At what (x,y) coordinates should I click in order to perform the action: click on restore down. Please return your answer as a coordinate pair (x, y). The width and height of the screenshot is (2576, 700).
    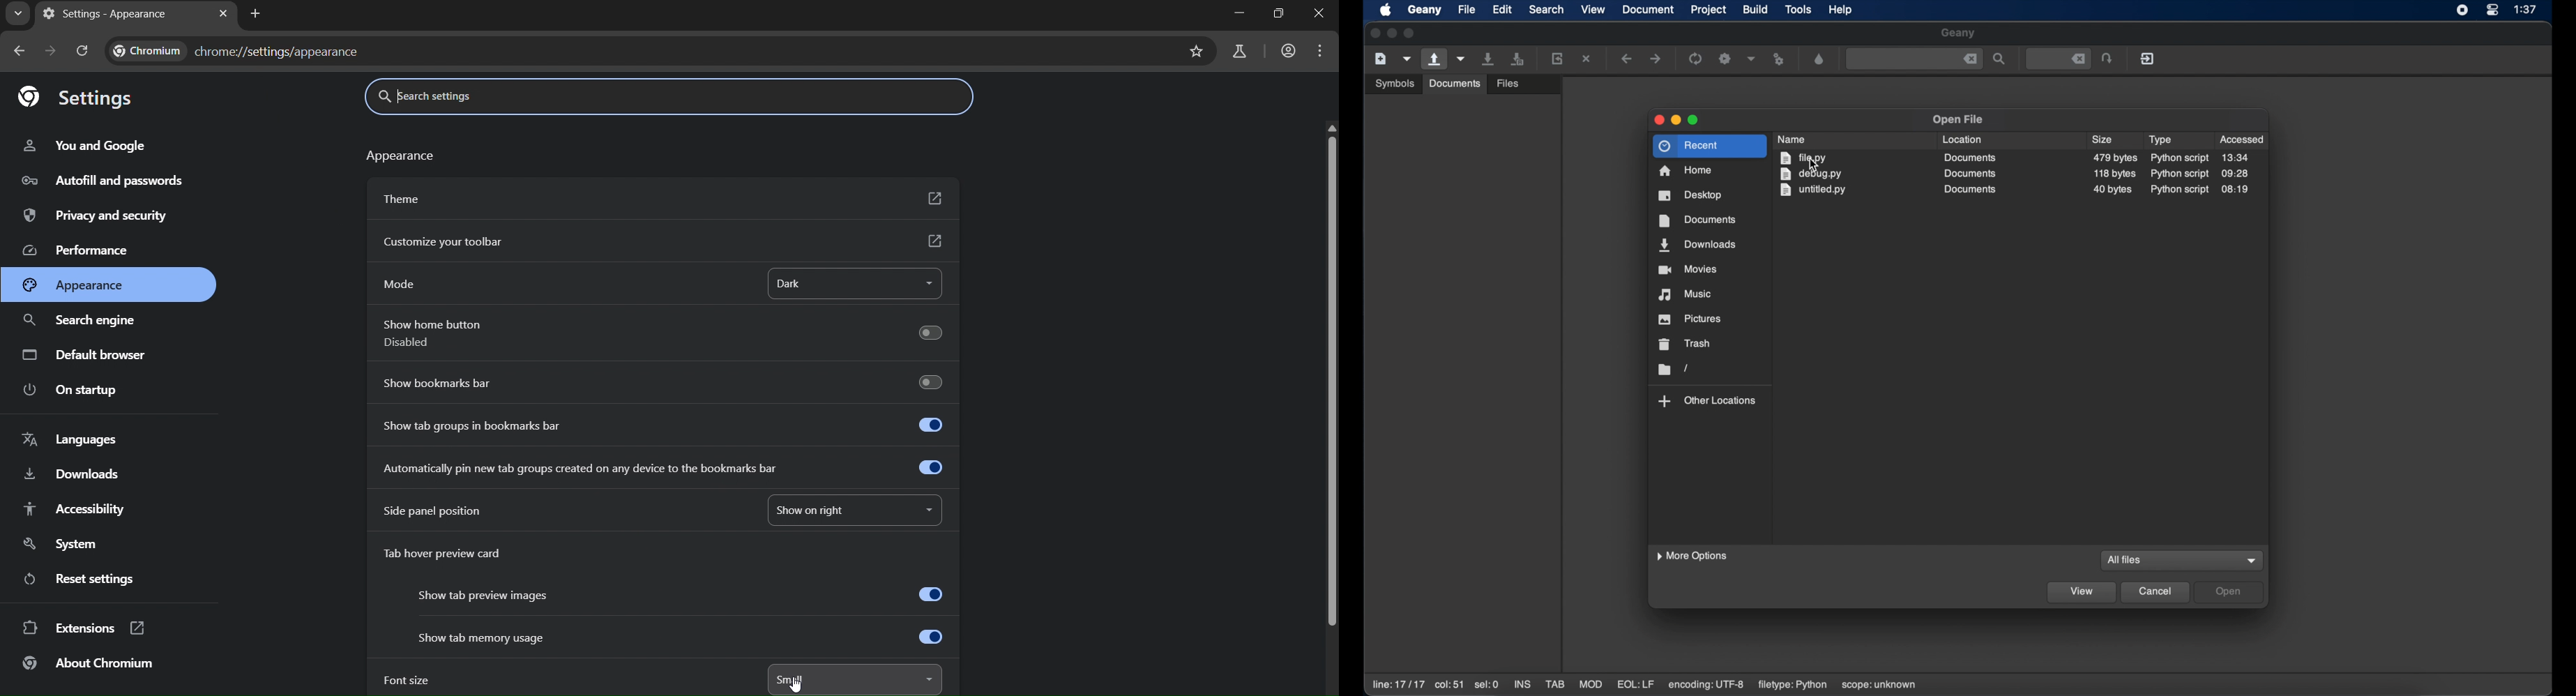
    Looking at the image, I should click on (1279, 13).